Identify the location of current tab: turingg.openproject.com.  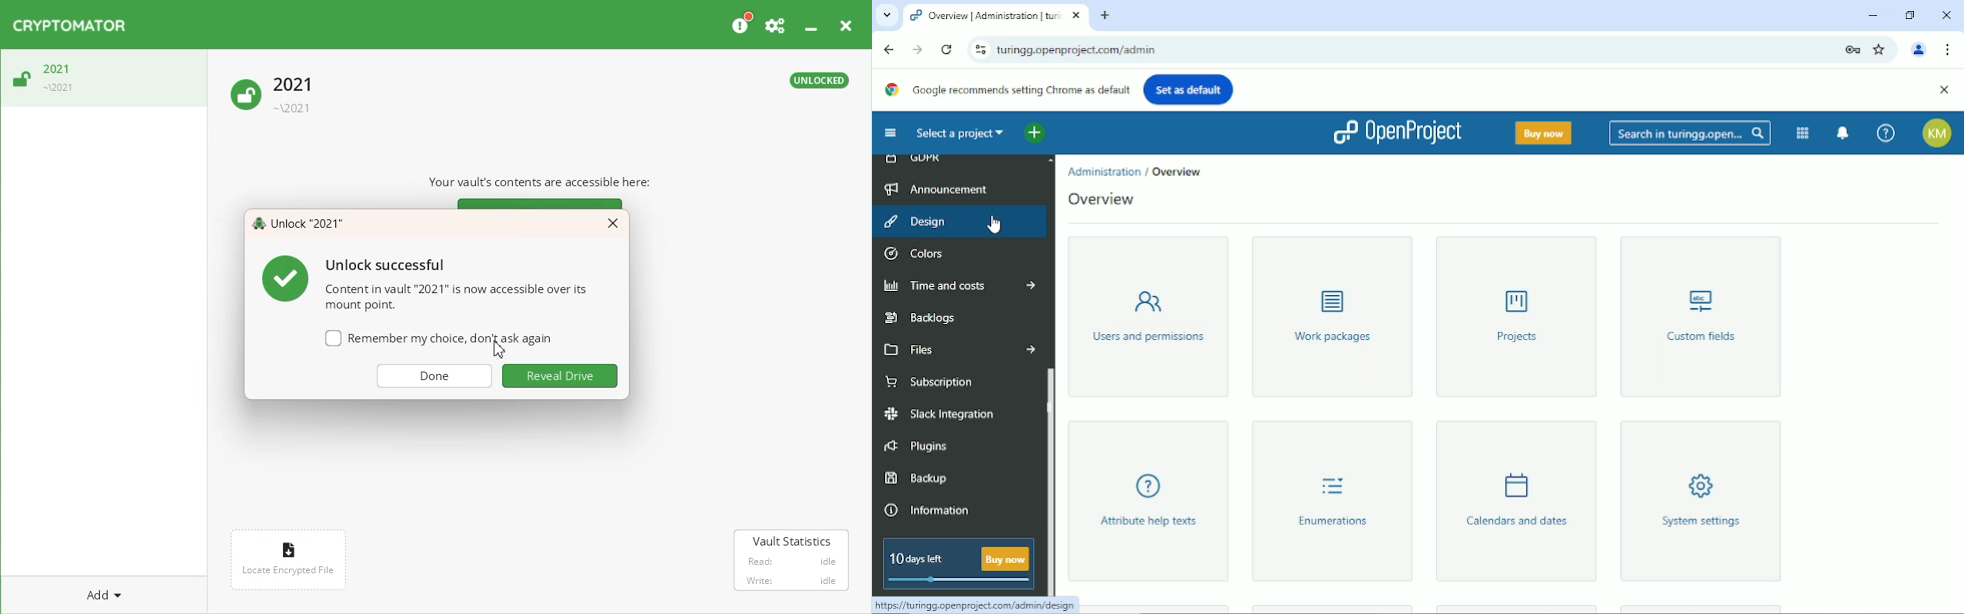
(985, 18).